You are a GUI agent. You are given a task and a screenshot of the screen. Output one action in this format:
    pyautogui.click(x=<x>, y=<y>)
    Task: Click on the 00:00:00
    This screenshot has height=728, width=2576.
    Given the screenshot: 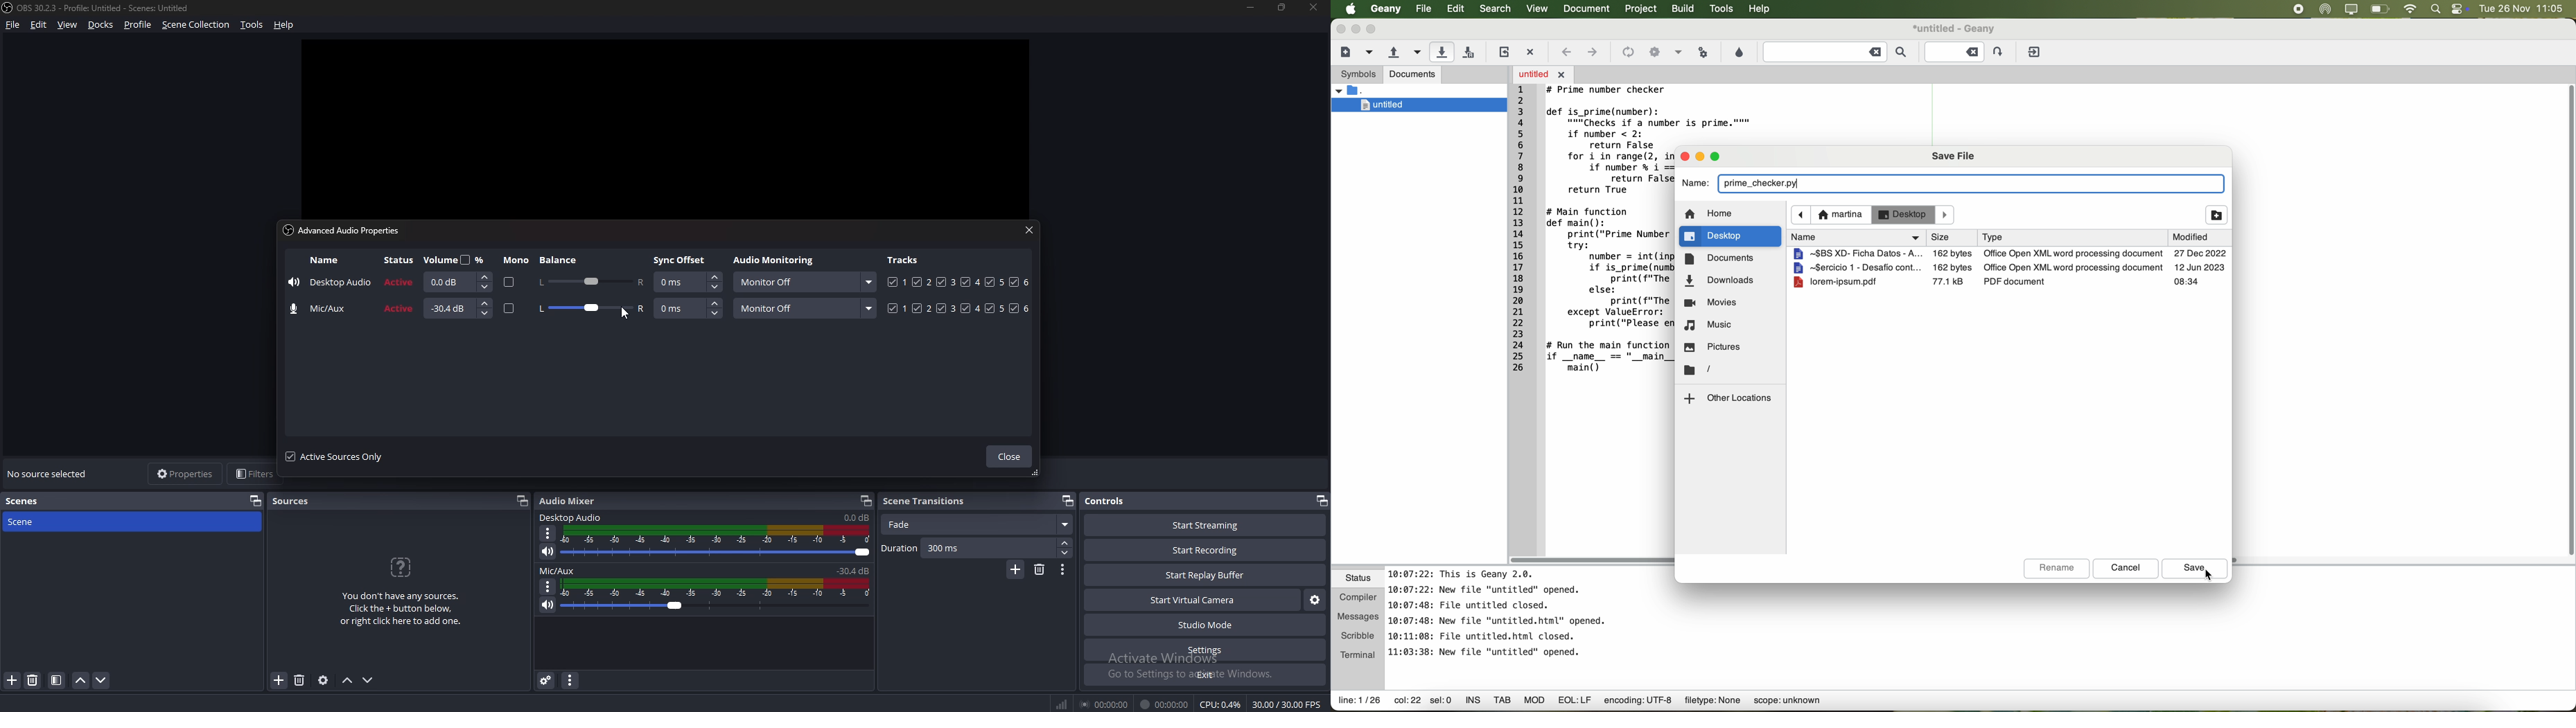 What is the action you would take?
    pyautogui.click(x=1105, y=704)
    